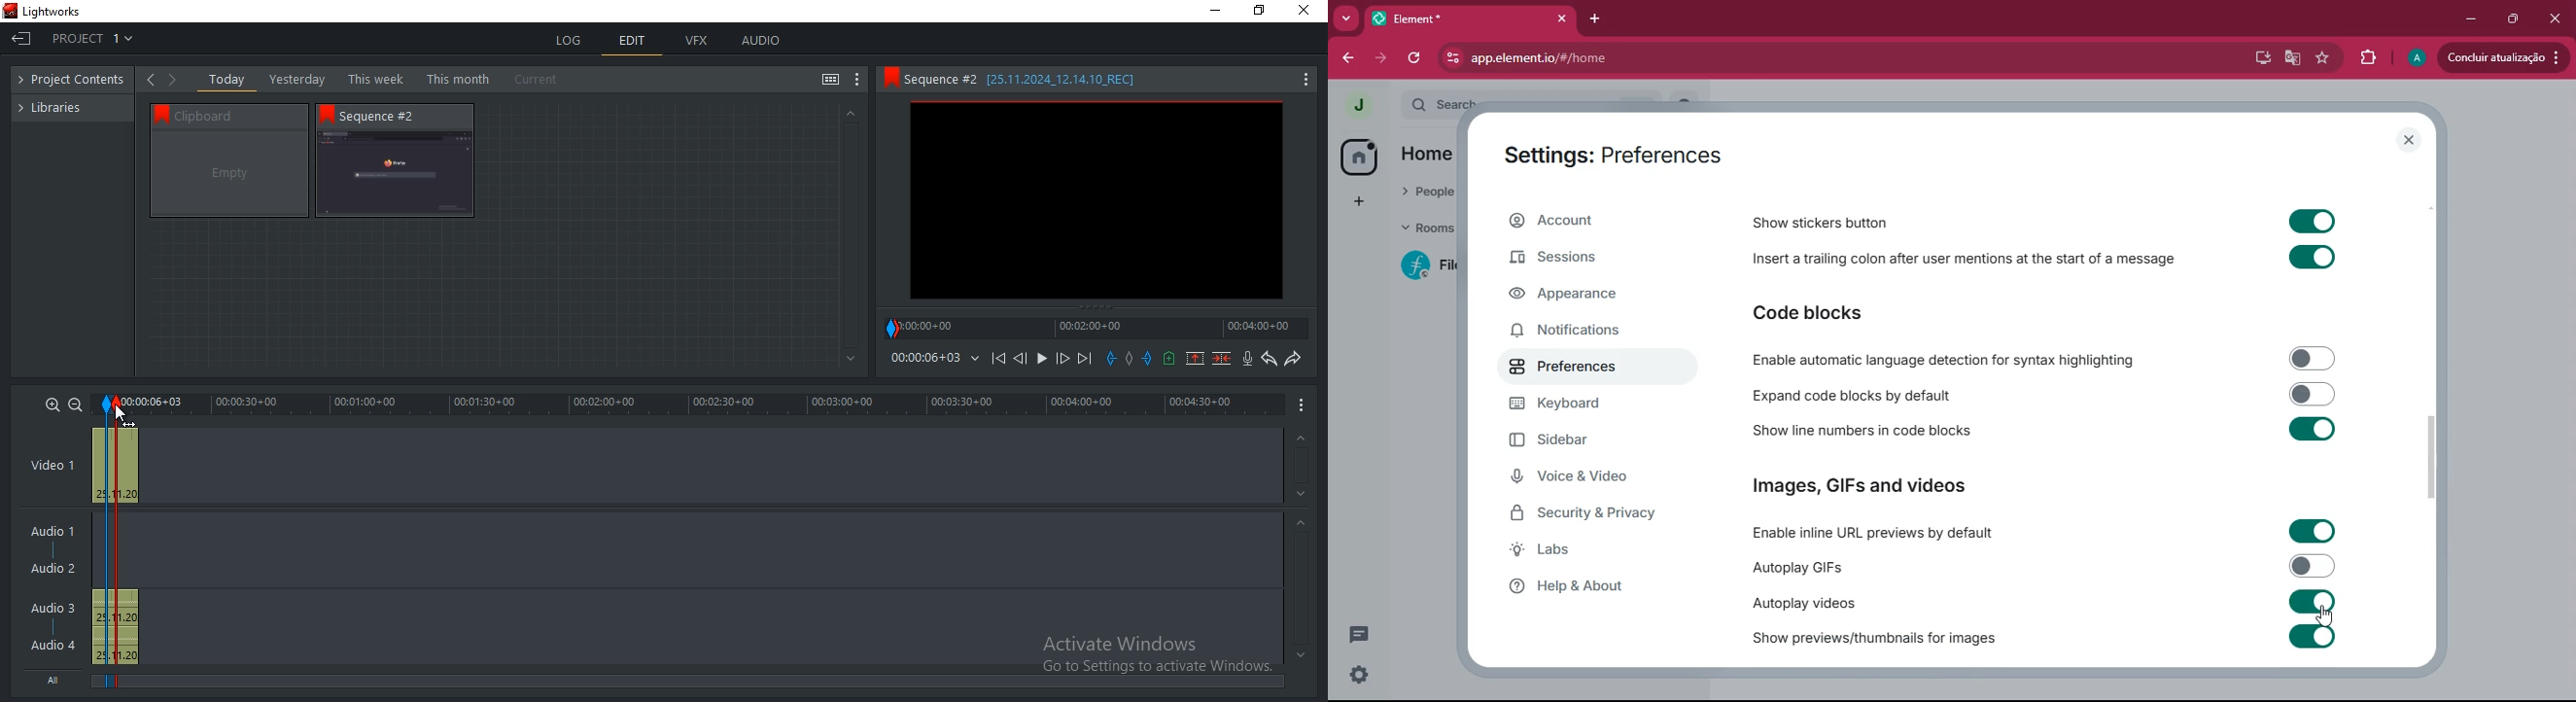 This screenshot has width=2576, height=728. What do you see at coordinates (1097, 202) in the screenshot?
I see `sequence 2` at bounding box center [1097, 202].